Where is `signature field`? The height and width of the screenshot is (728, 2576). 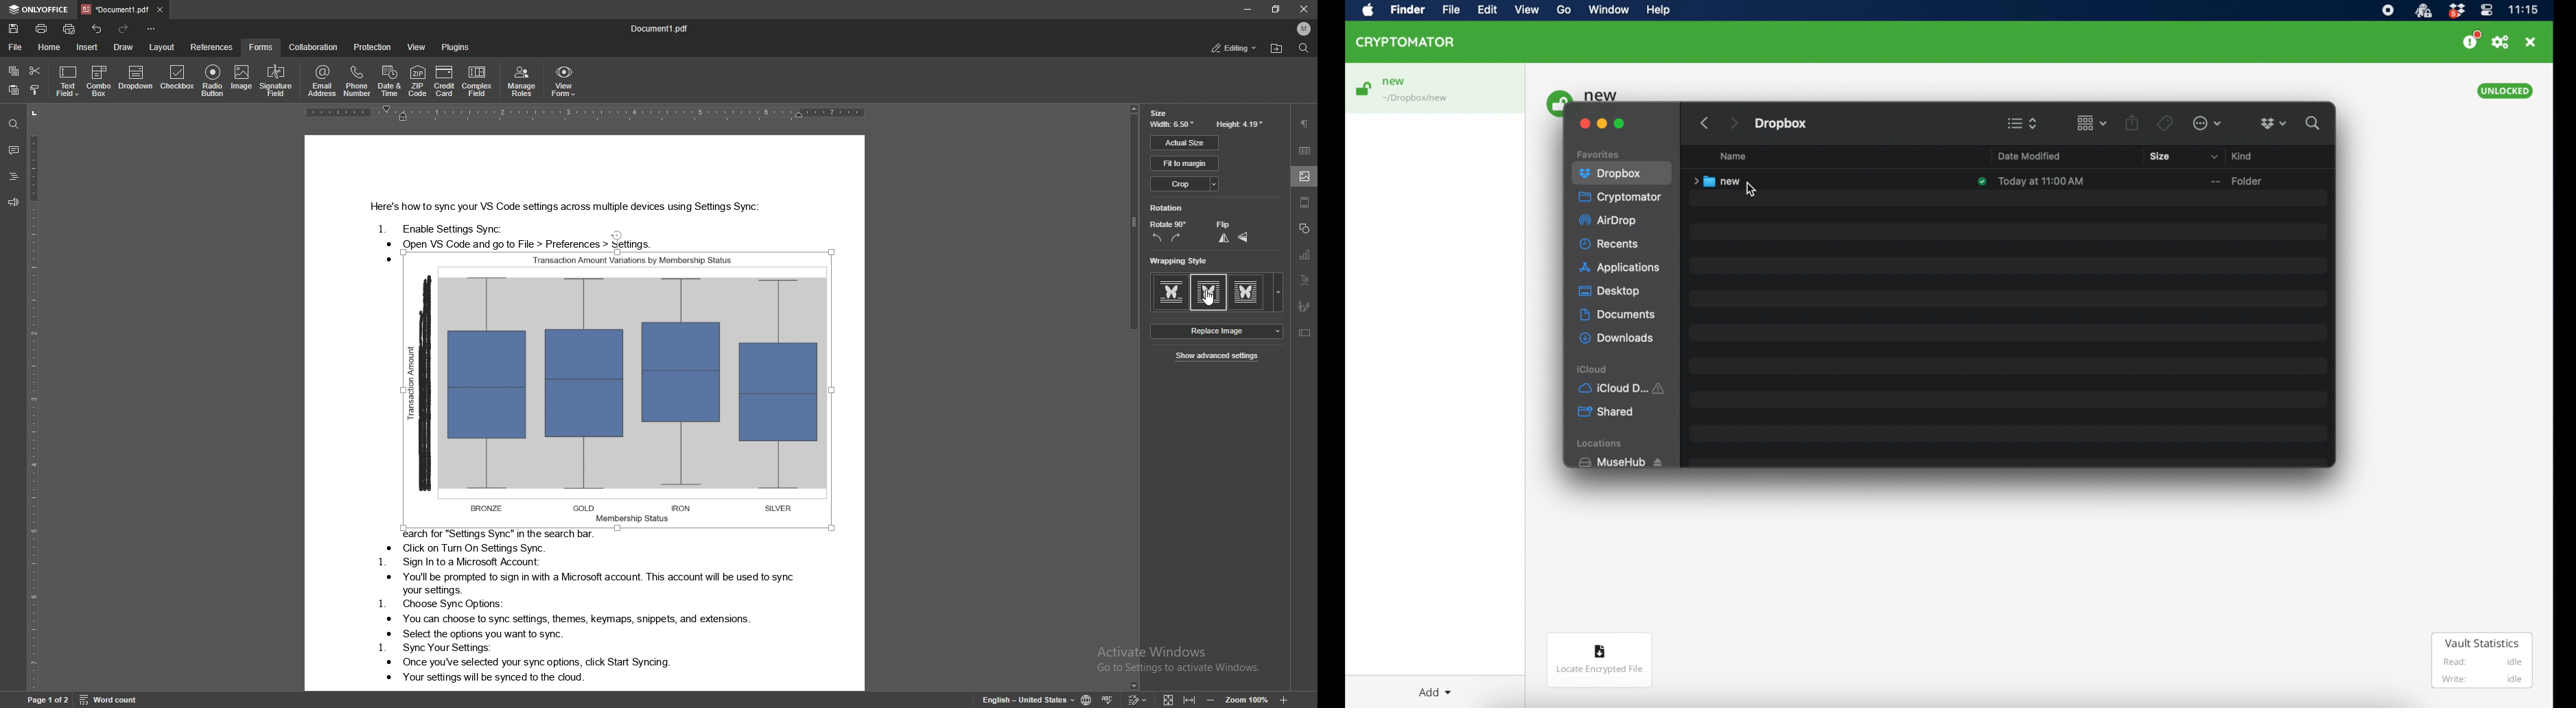
signature field is located at coordinates (276, 82).